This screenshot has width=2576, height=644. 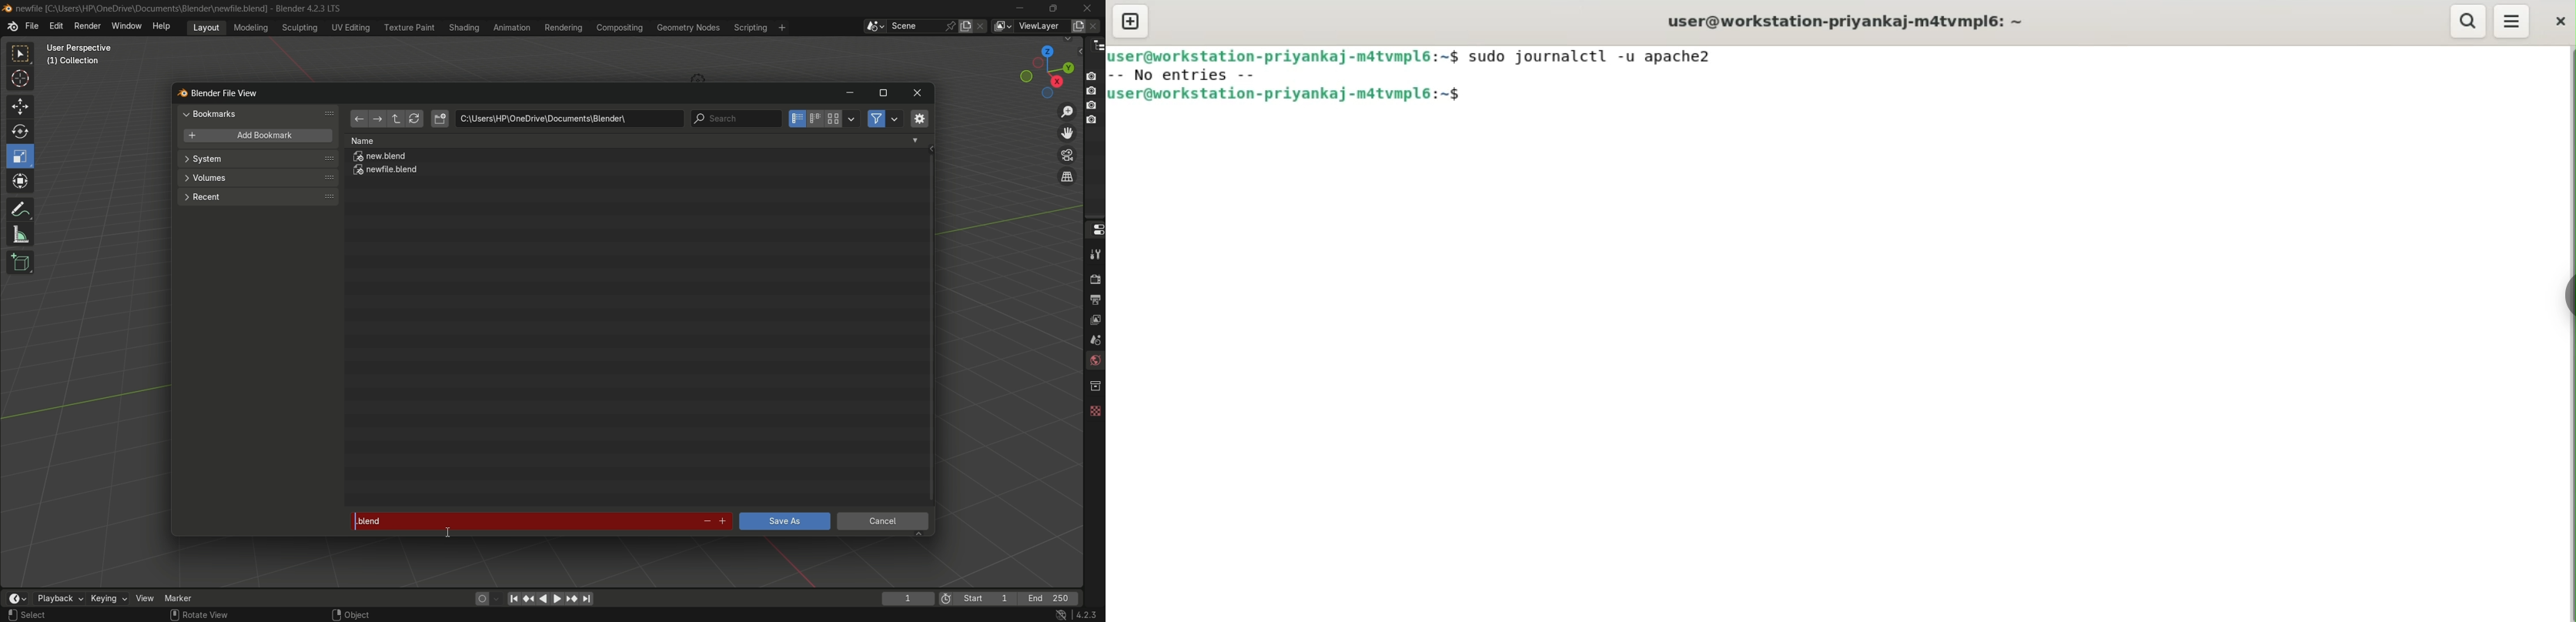 I want to click on add cube, so click(x=18, y=263).